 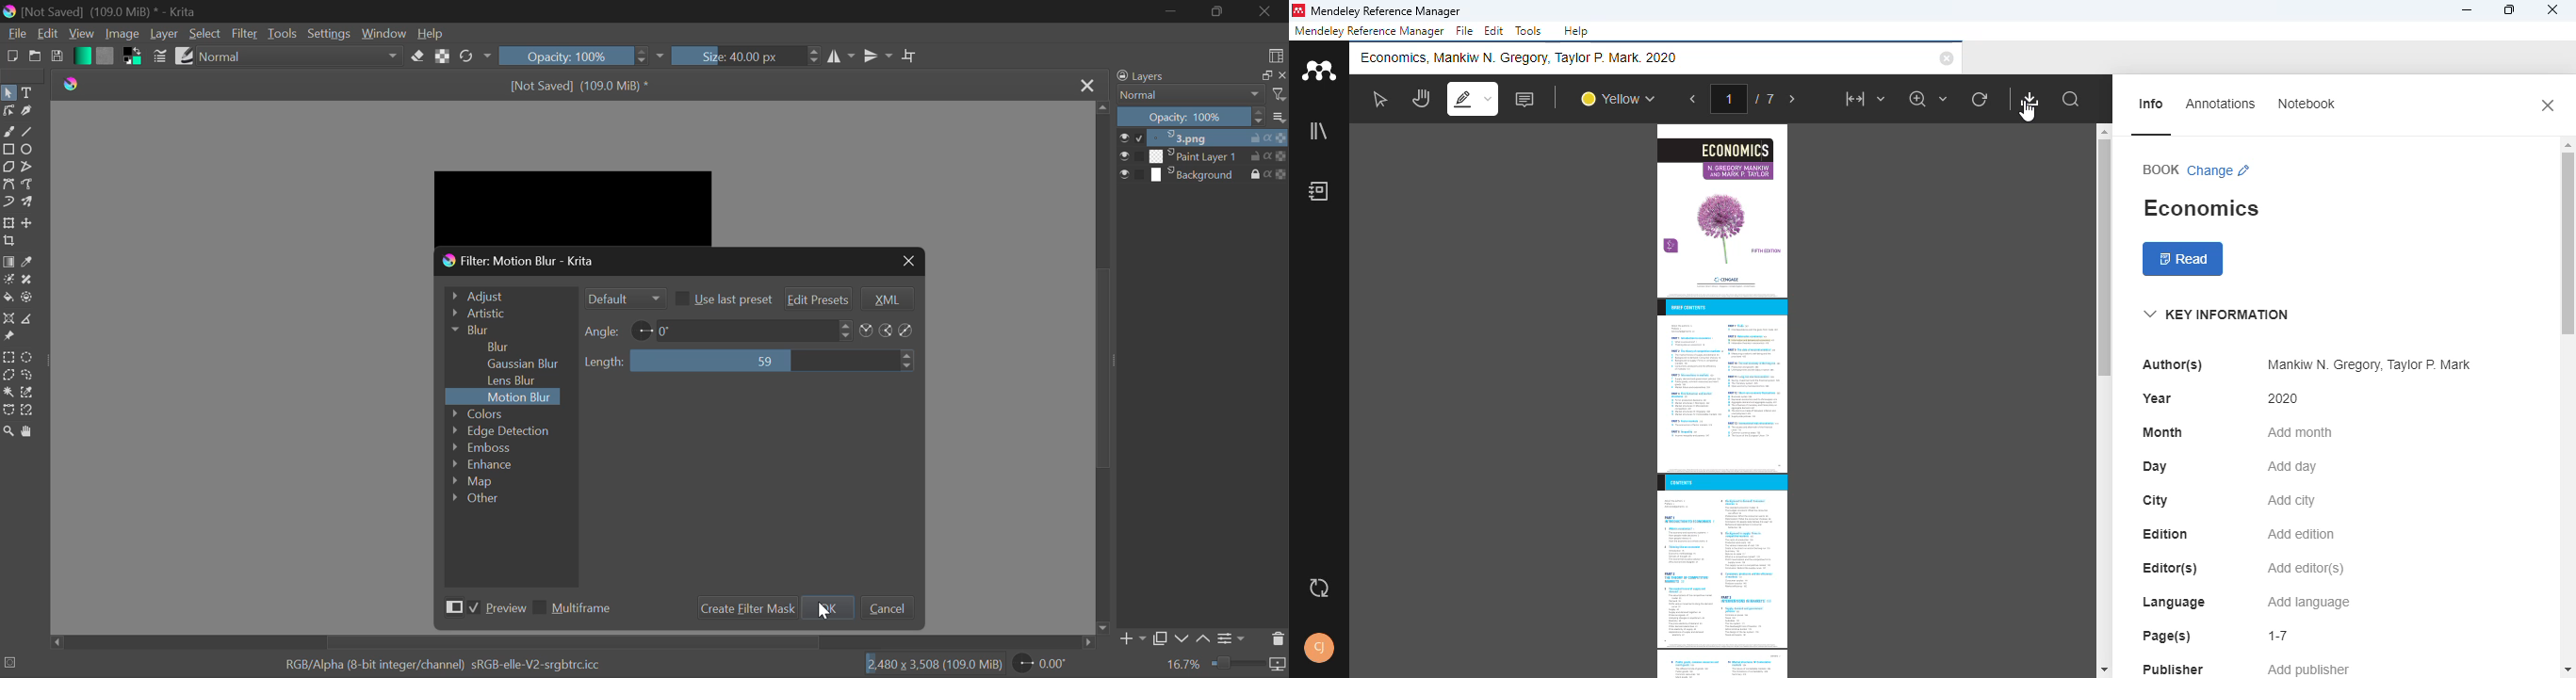 I want to click on logo, so click(x=1317, y=69).